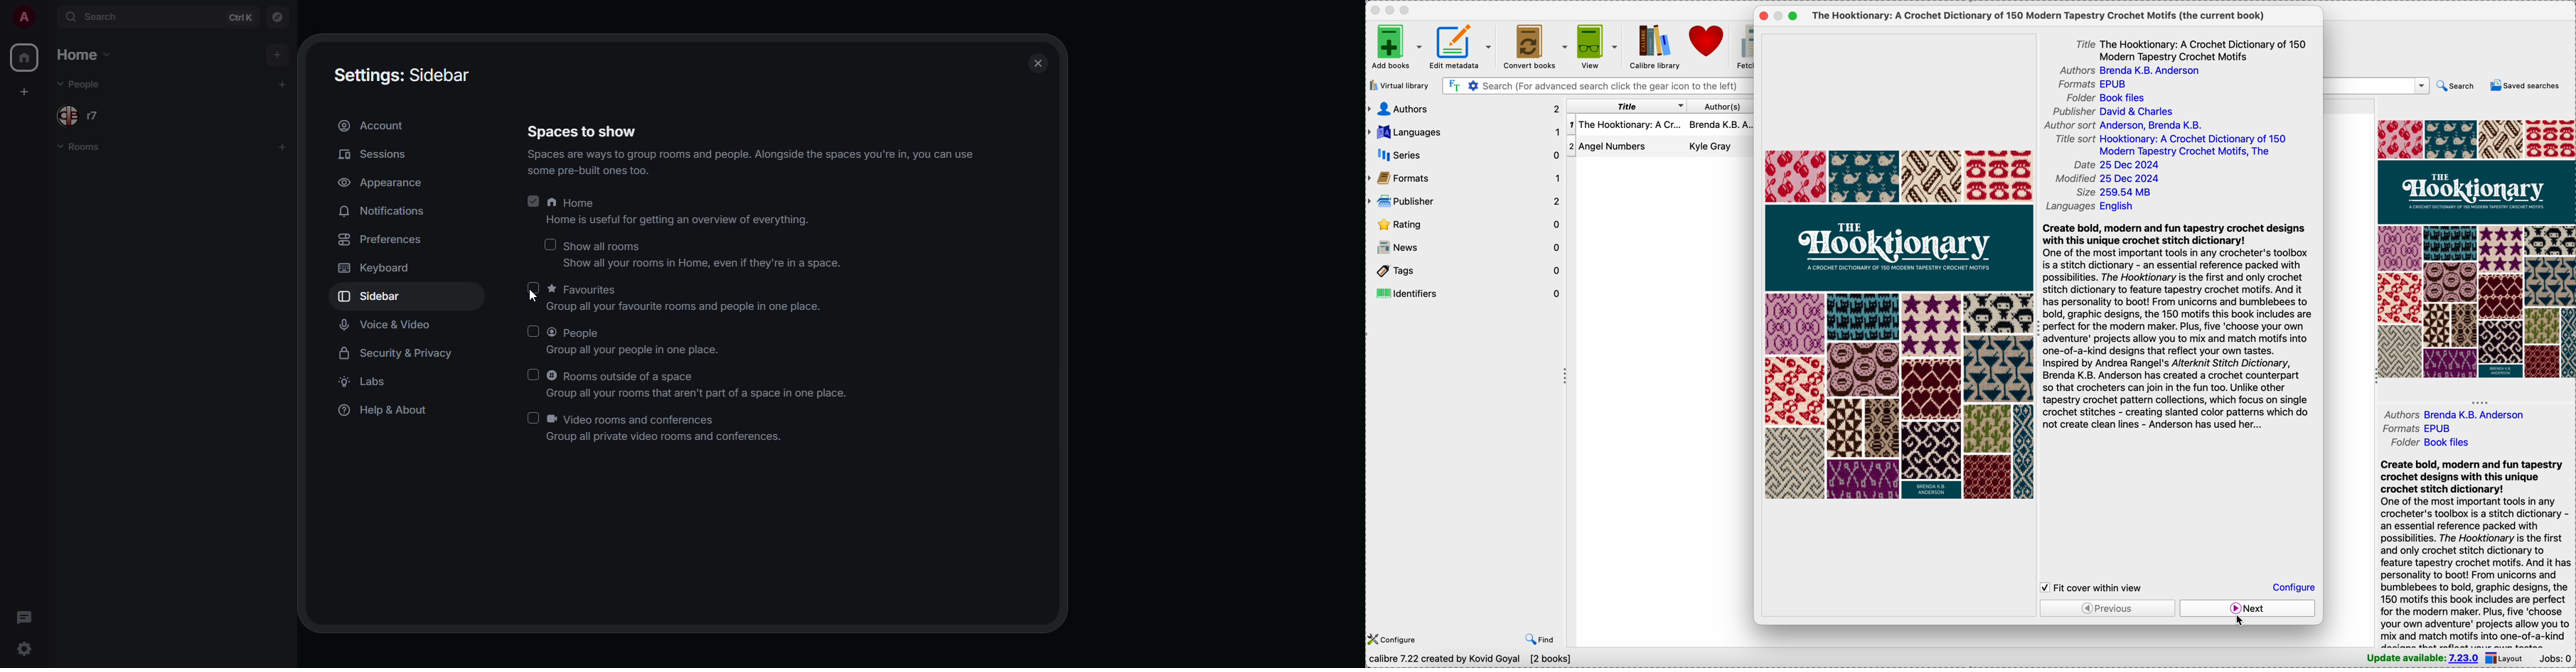  What do you see at coordinates (378, 269) in the screenshot?
I see `keyboard` at bounding box center [378, 269].